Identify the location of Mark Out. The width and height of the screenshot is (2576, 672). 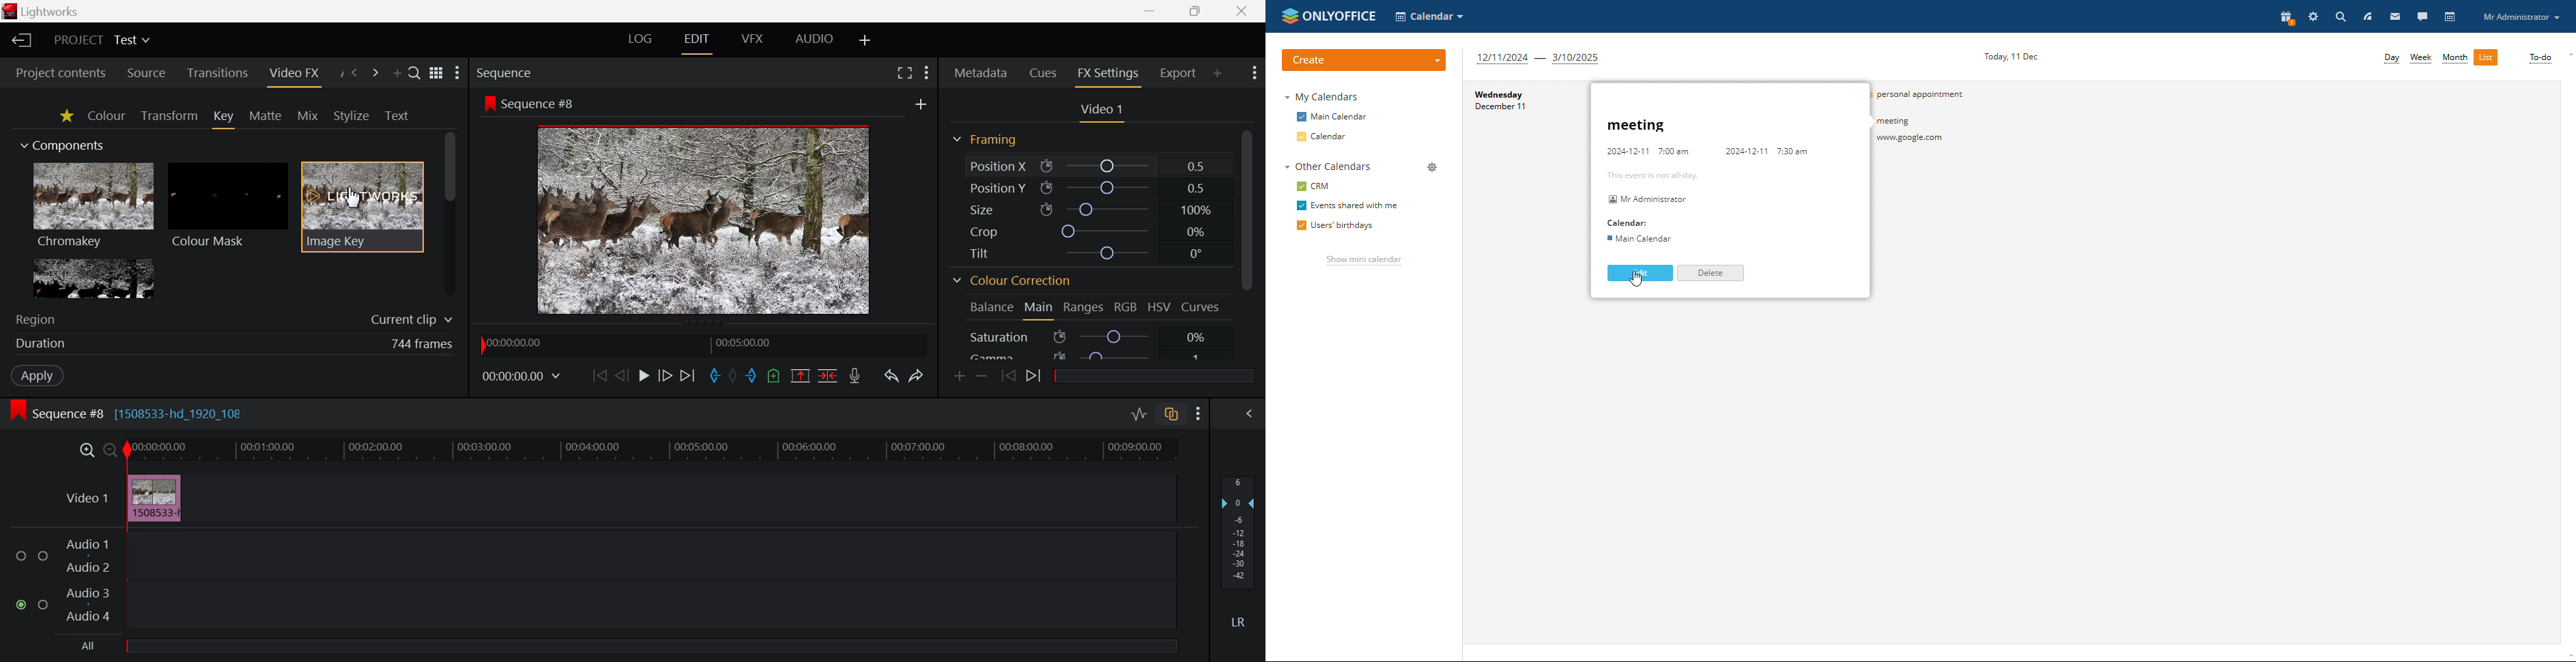
(753, 375).